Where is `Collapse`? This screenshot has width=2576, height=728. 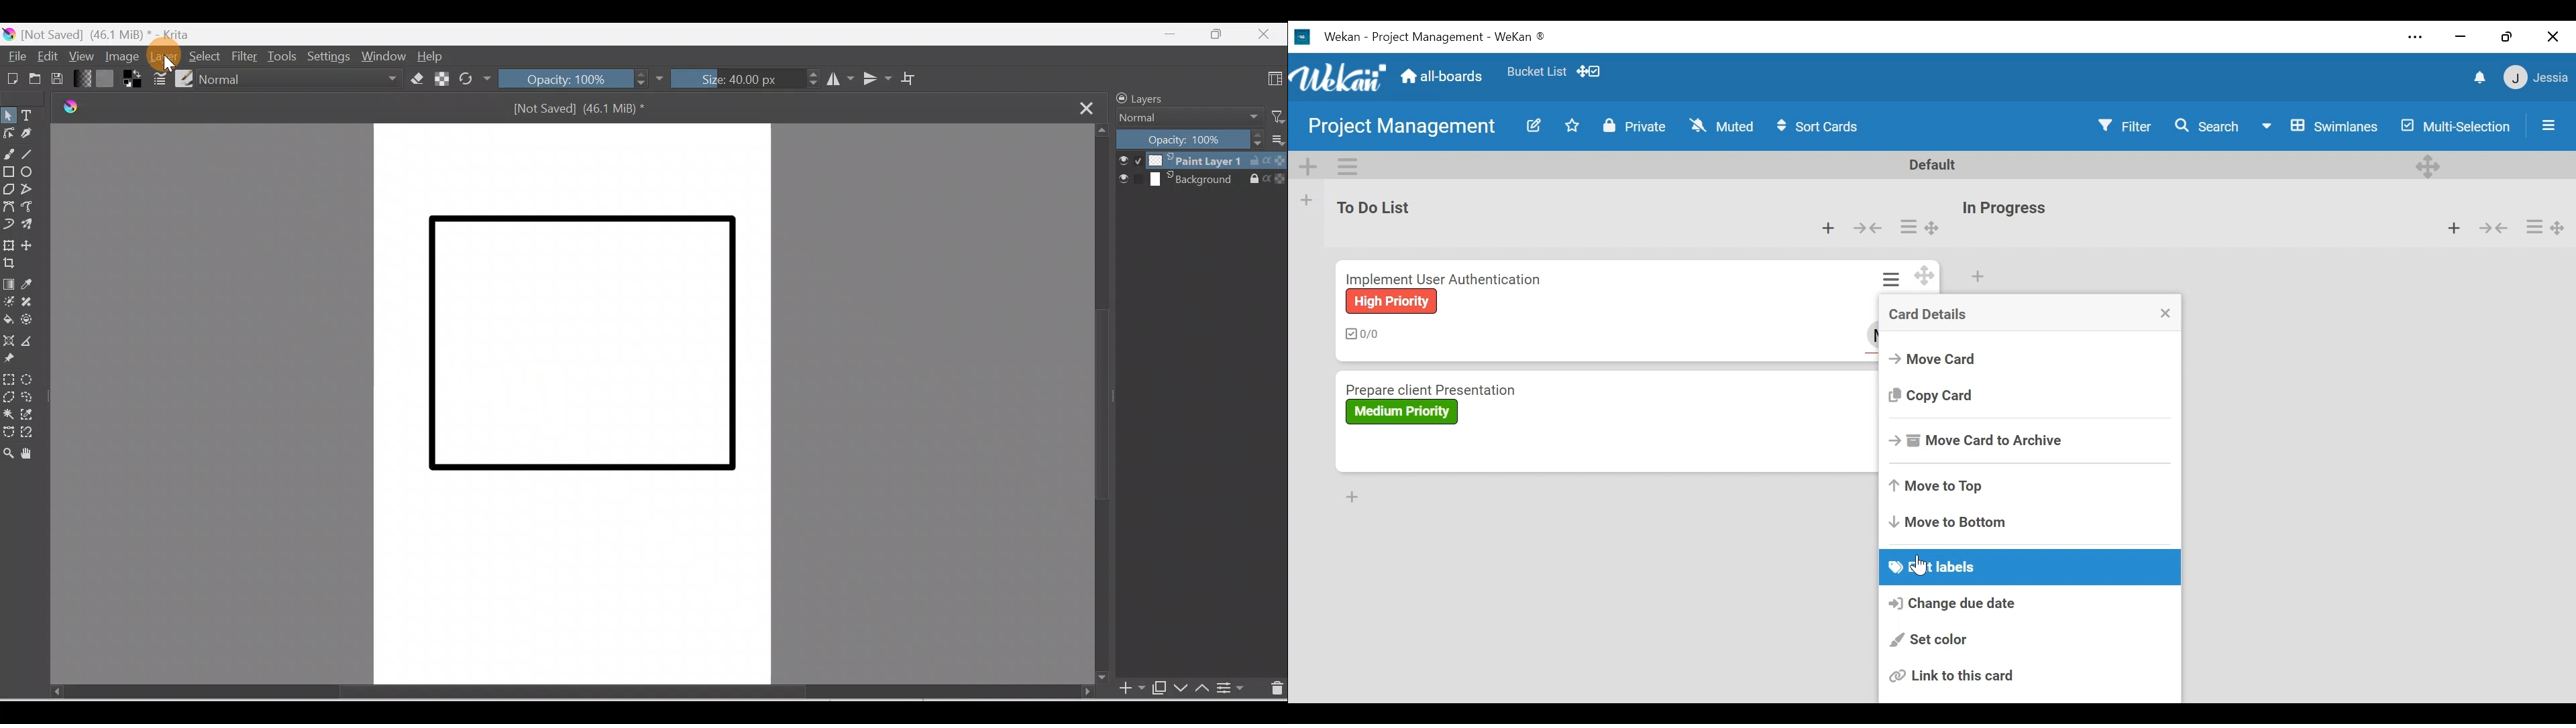
Collapse is located at coordinates (2492, 227).